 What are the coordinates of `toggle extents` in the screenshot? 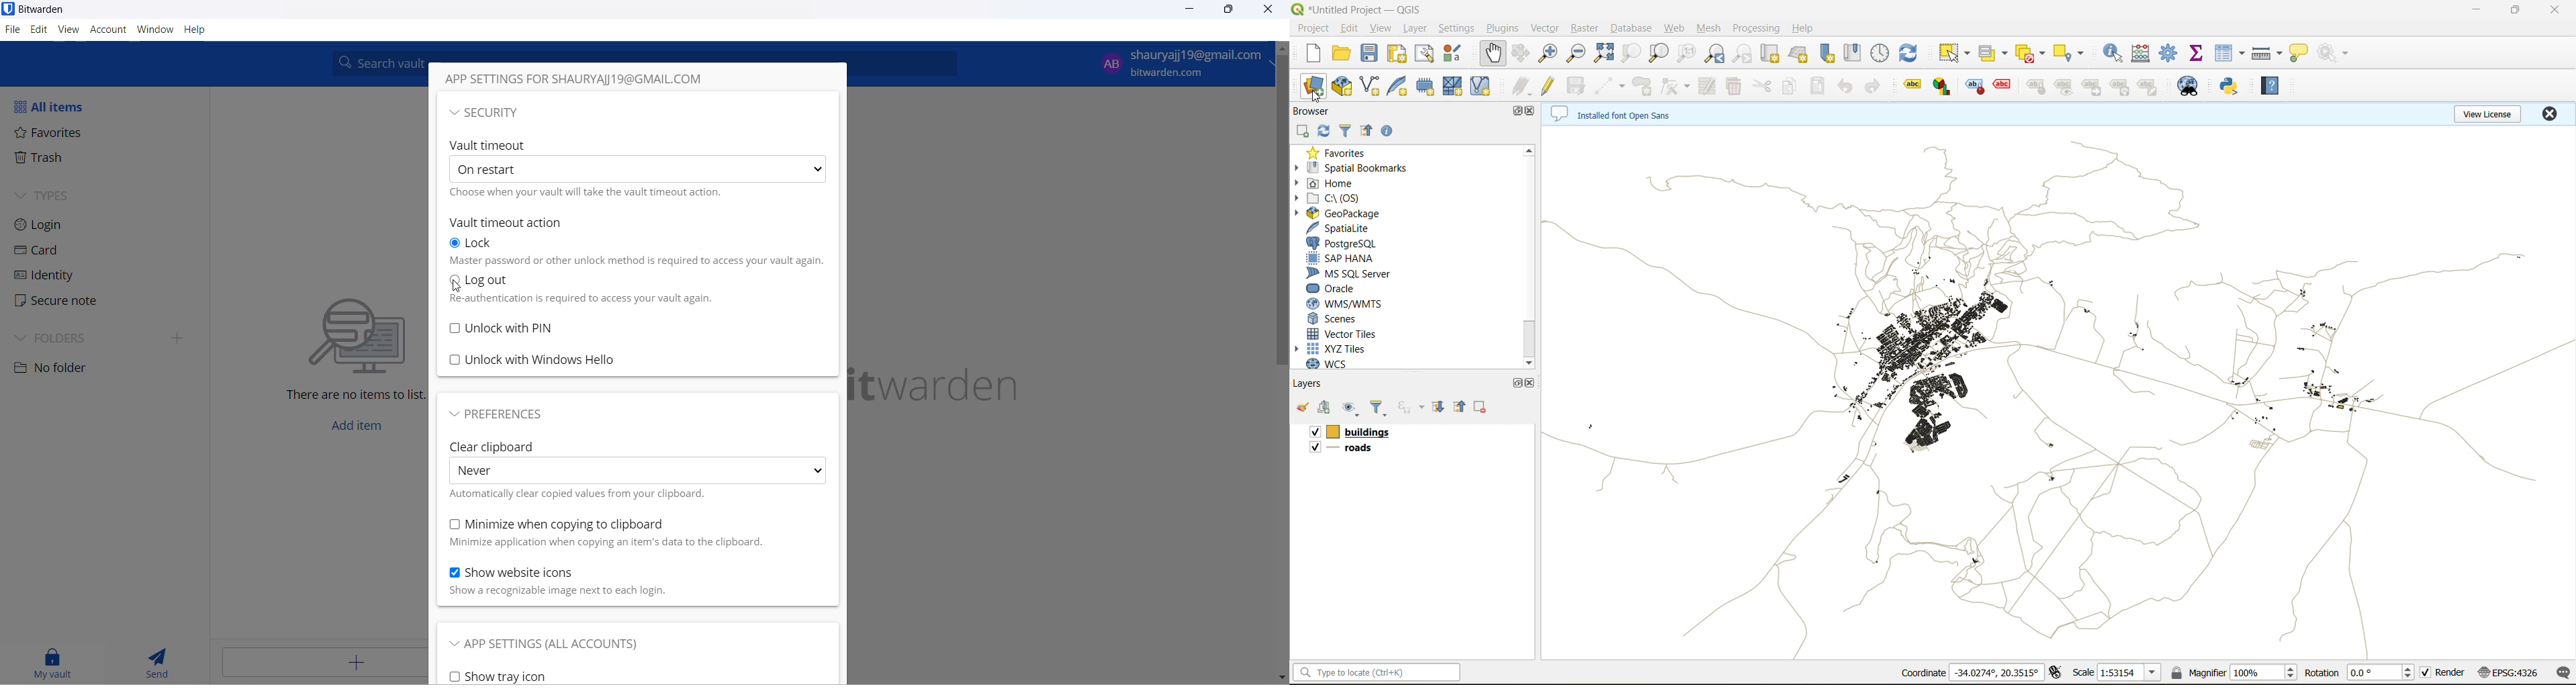 It's located at (2057, 672).